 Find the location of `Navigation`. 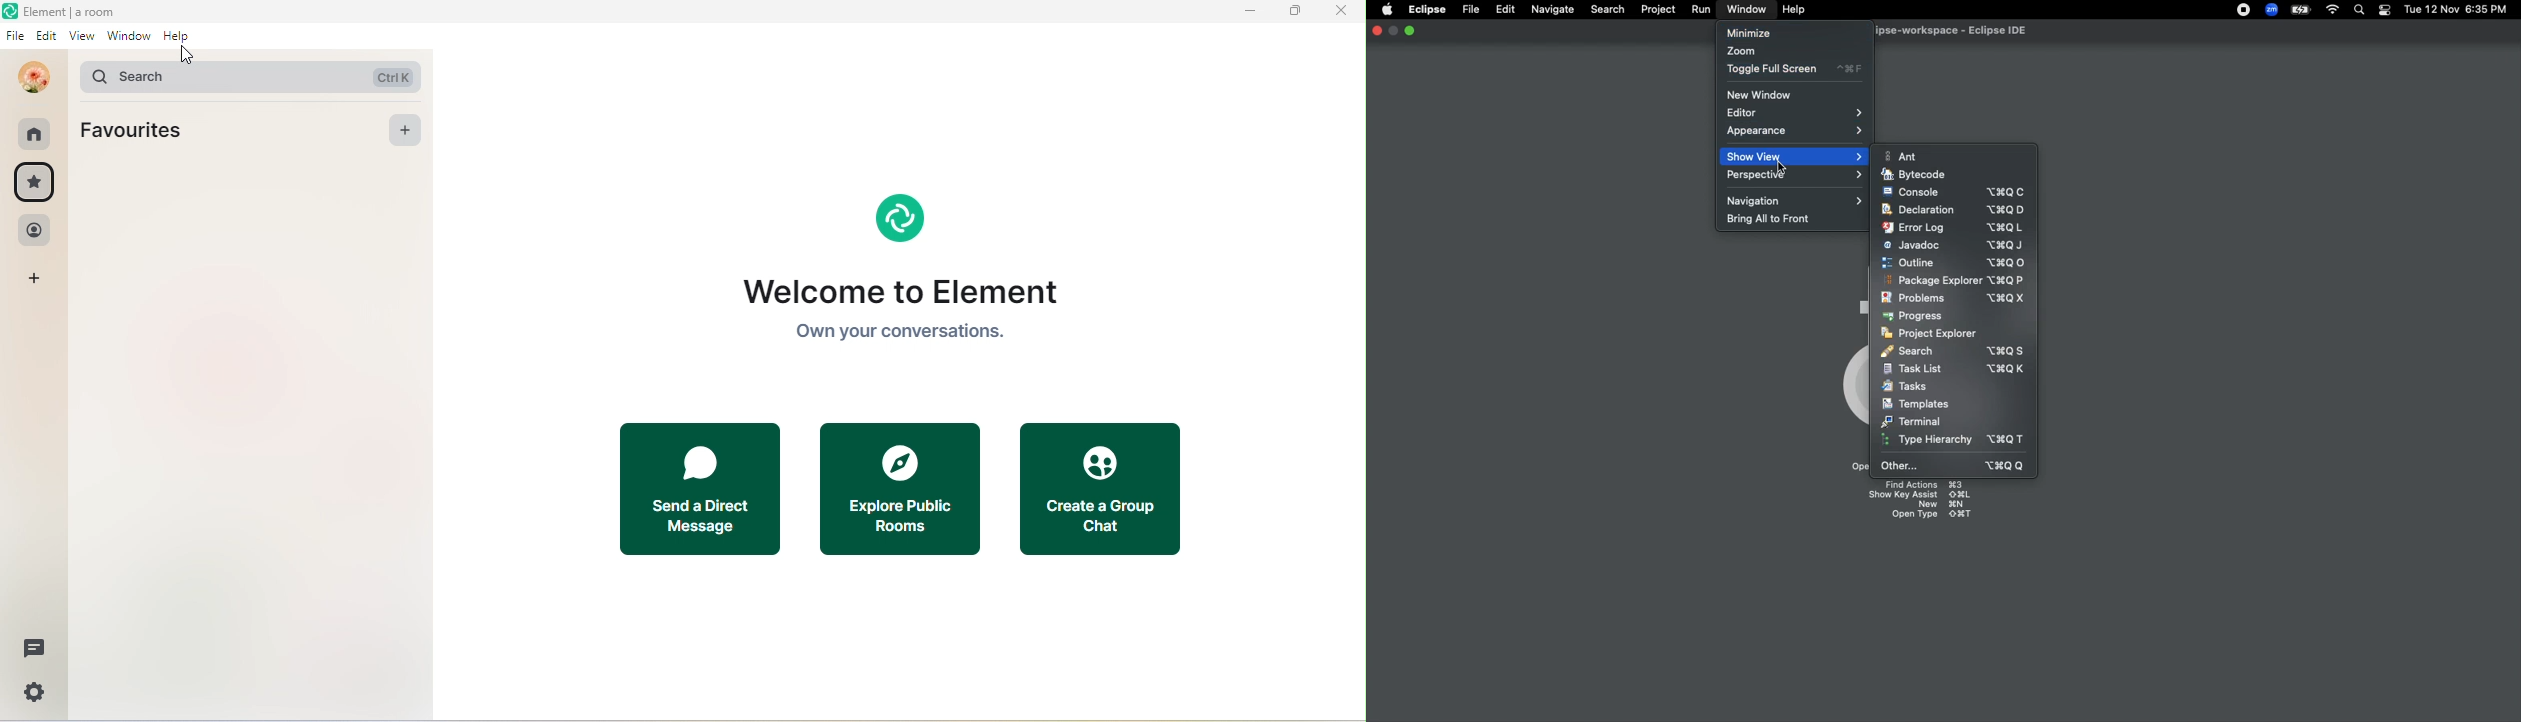

Navigation is located at coordinates (1797, 200).